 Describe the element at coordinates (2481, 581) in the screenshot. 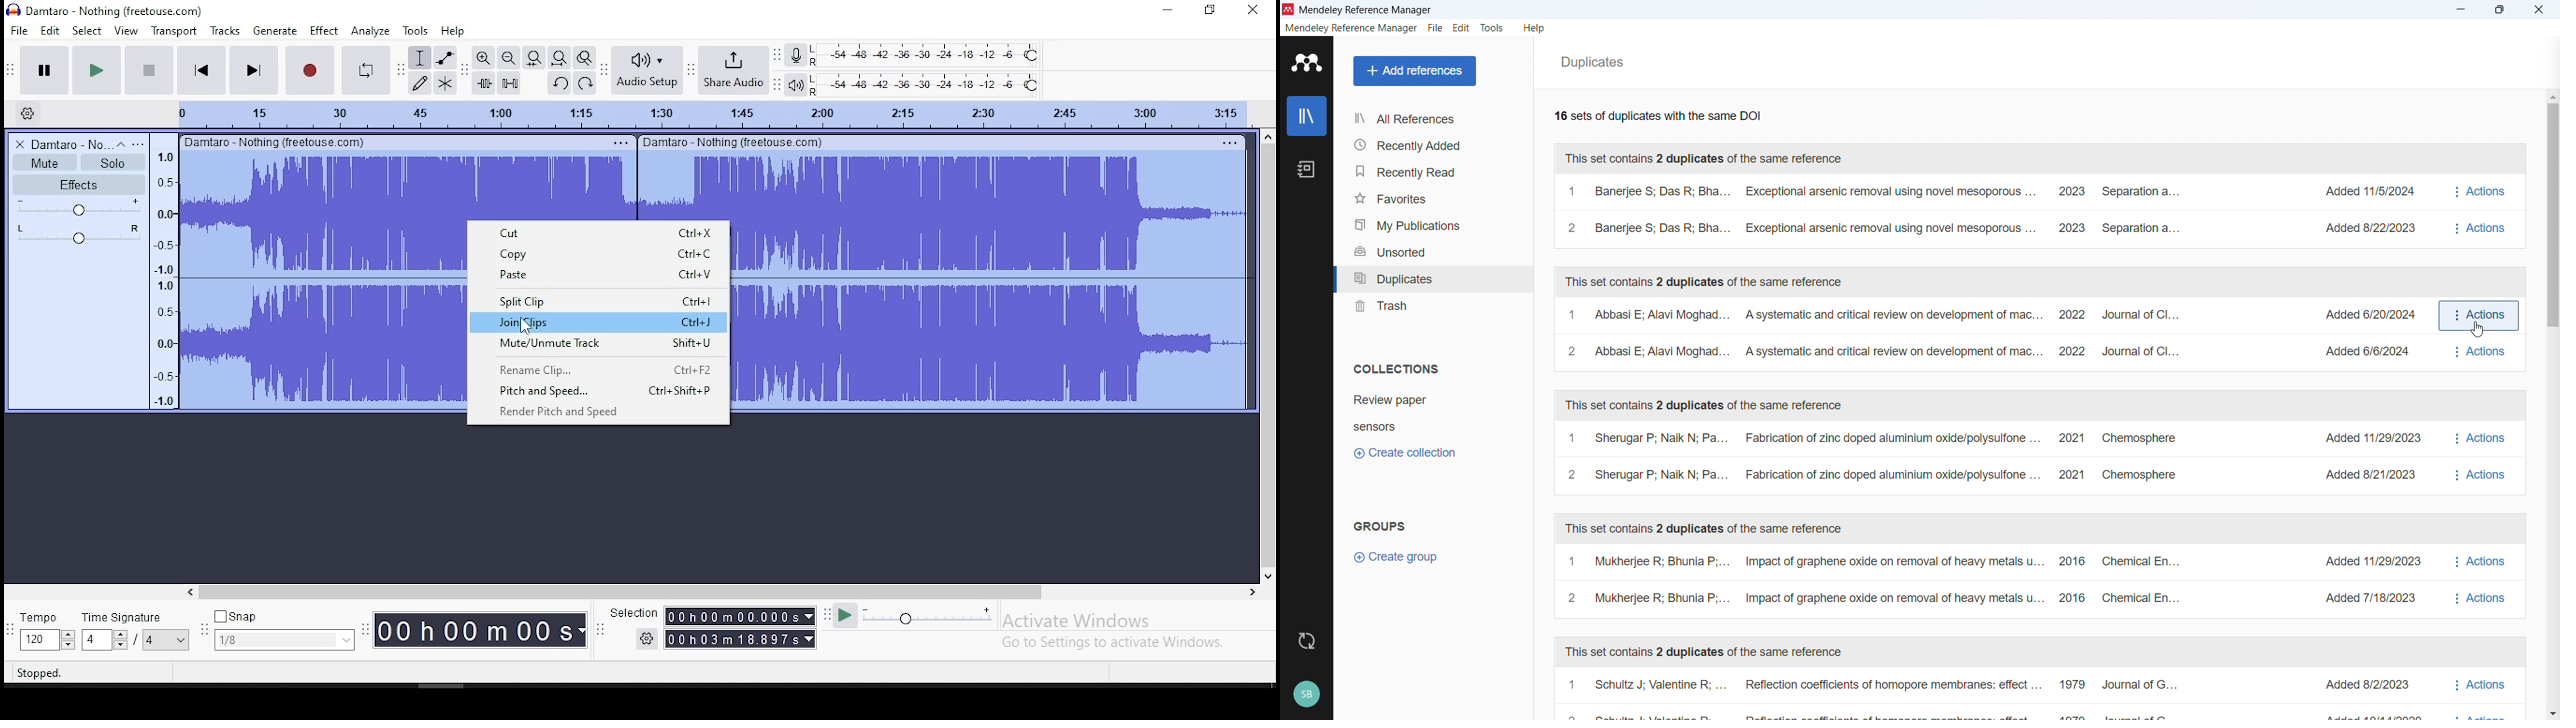

I see `actions` at that location.